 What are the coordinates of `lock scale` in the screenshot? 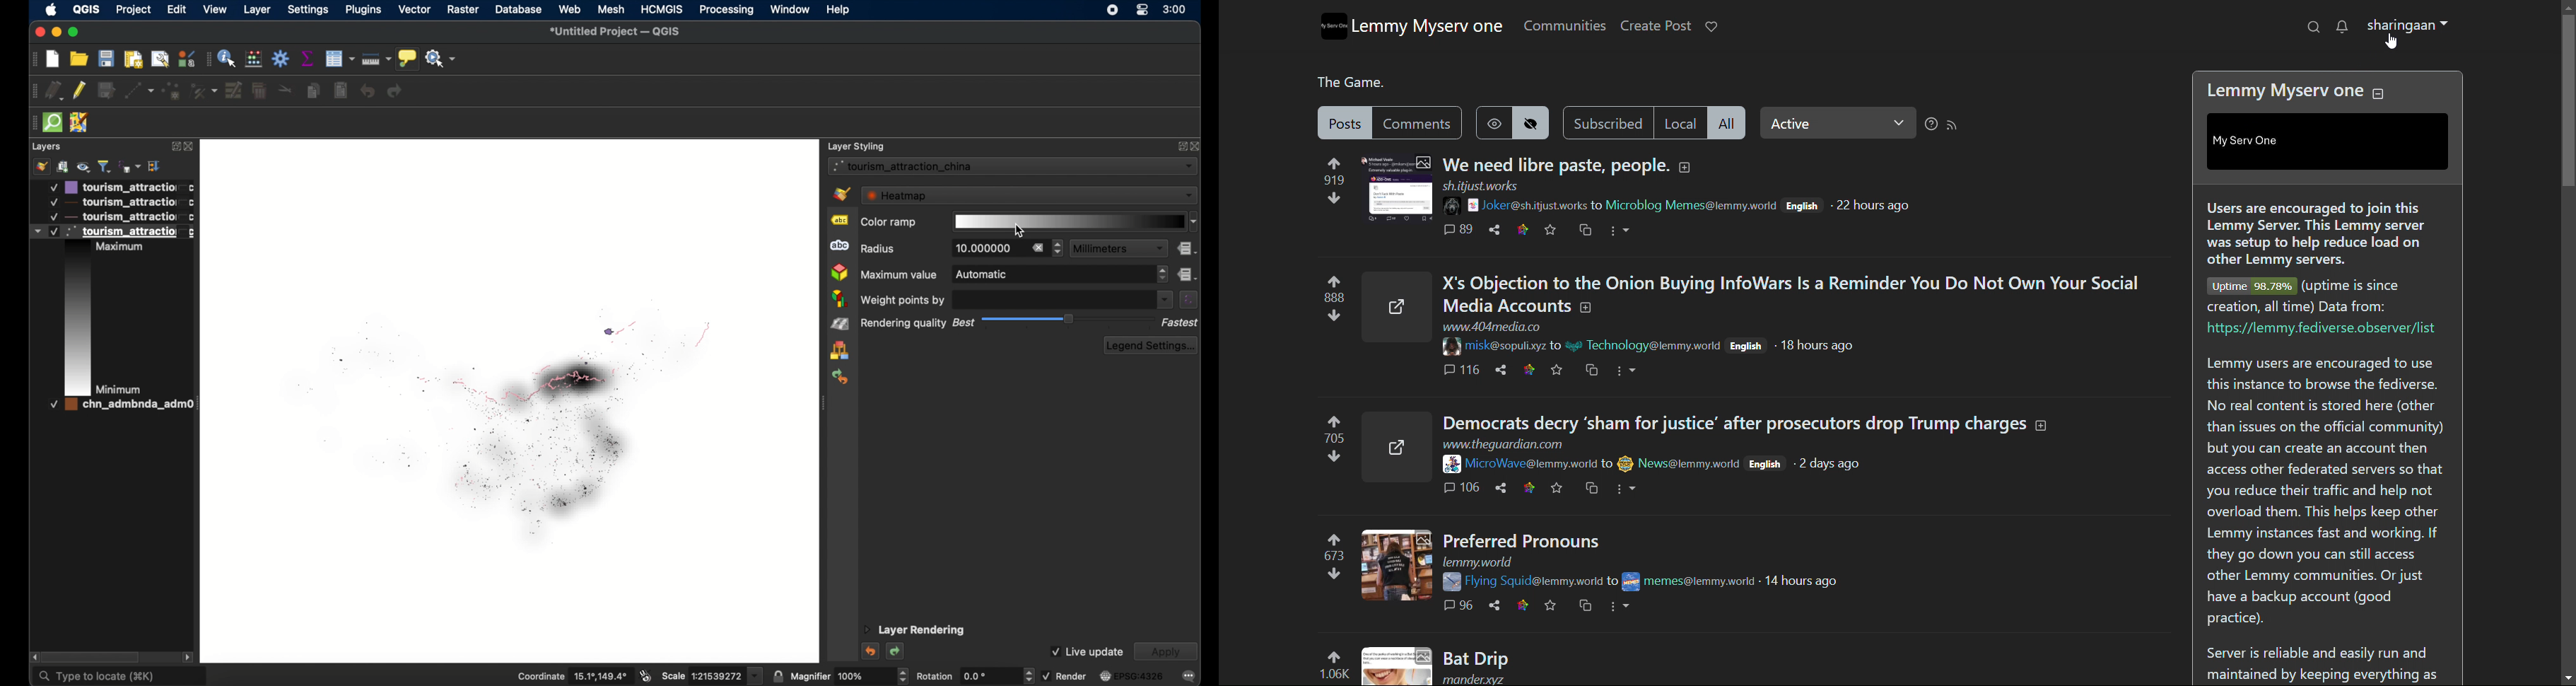 It's located at (778, 675).